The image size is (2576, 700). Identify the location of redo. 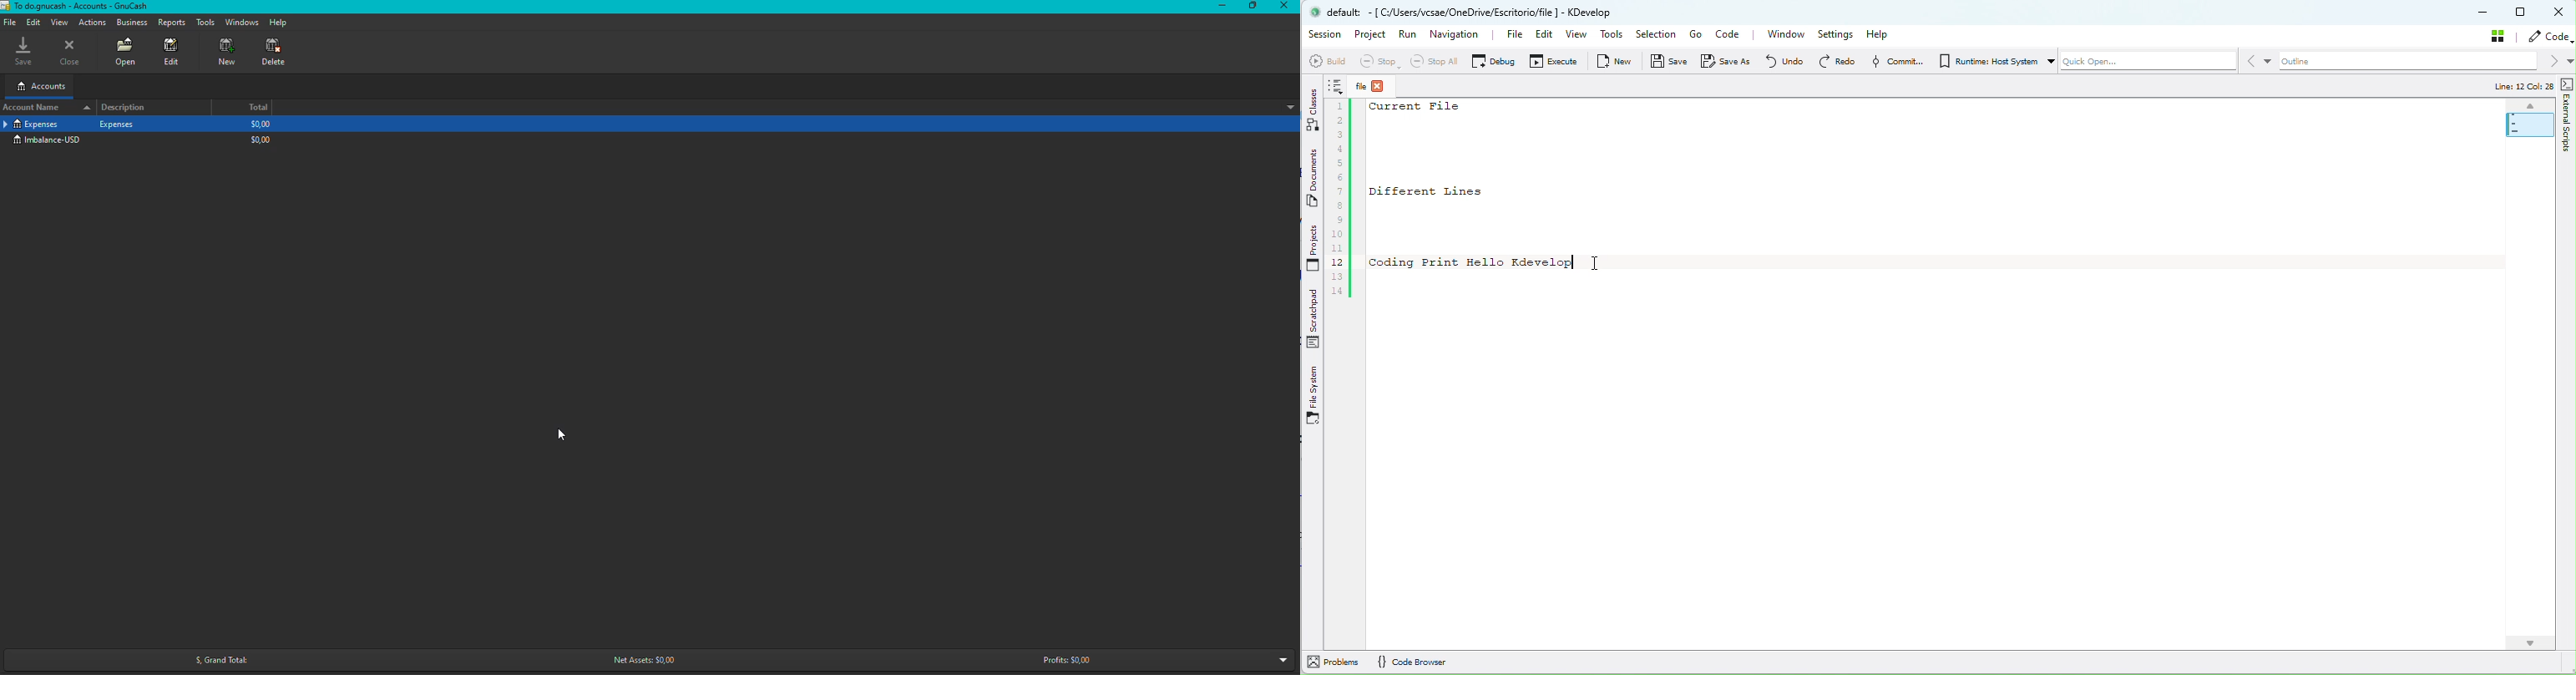
(1836, 61).